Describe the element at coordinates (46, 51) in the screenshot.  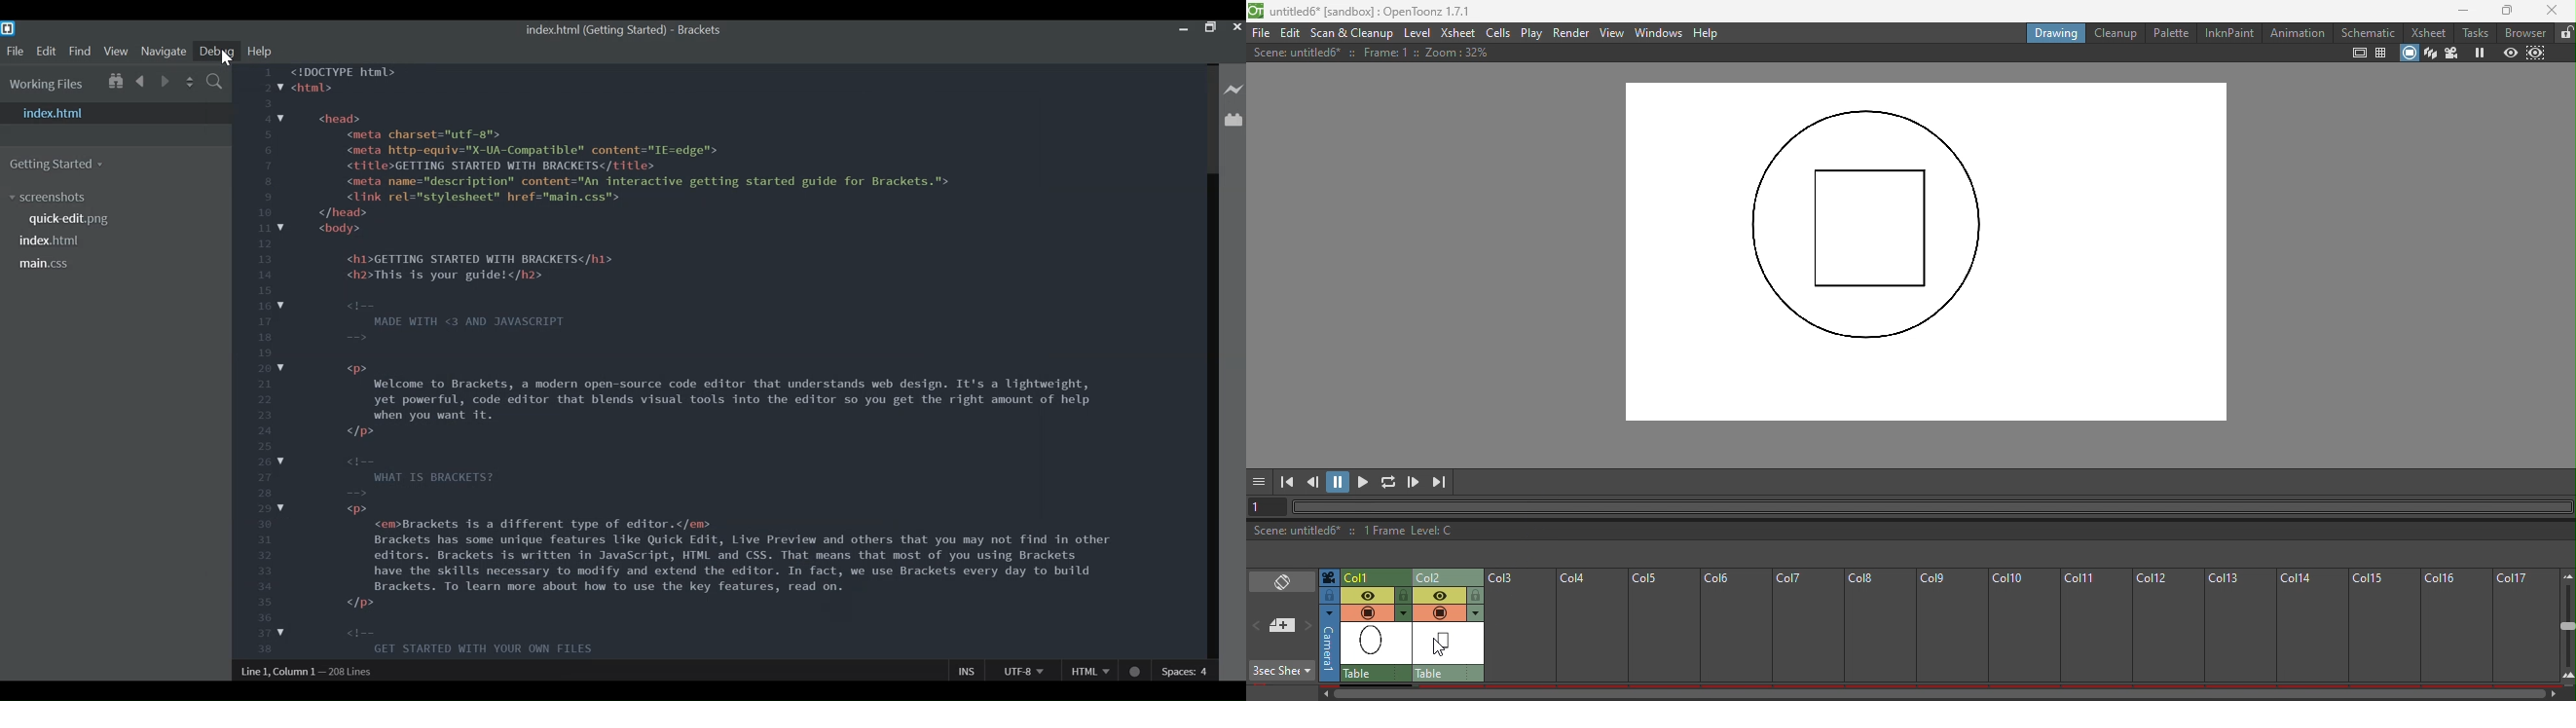
I see `Edit` at that location.